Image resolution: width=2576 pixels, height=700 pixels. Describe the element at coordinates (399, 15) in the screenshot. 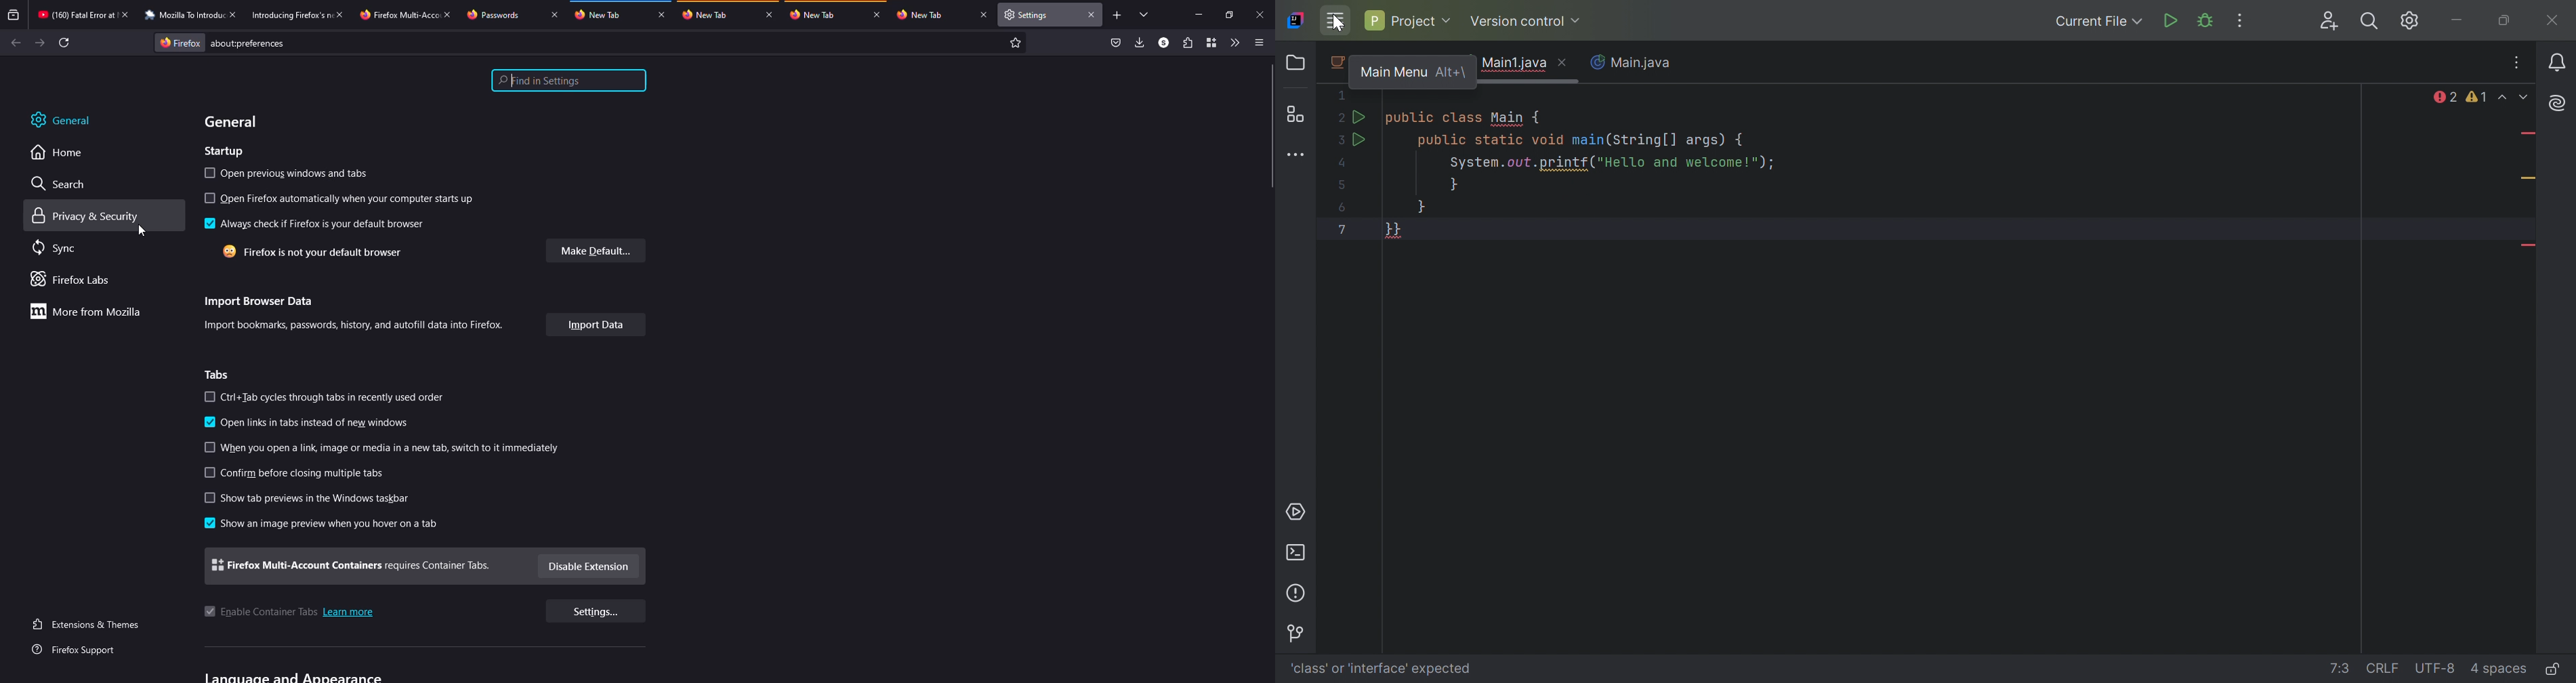

I see `tab` at that location.